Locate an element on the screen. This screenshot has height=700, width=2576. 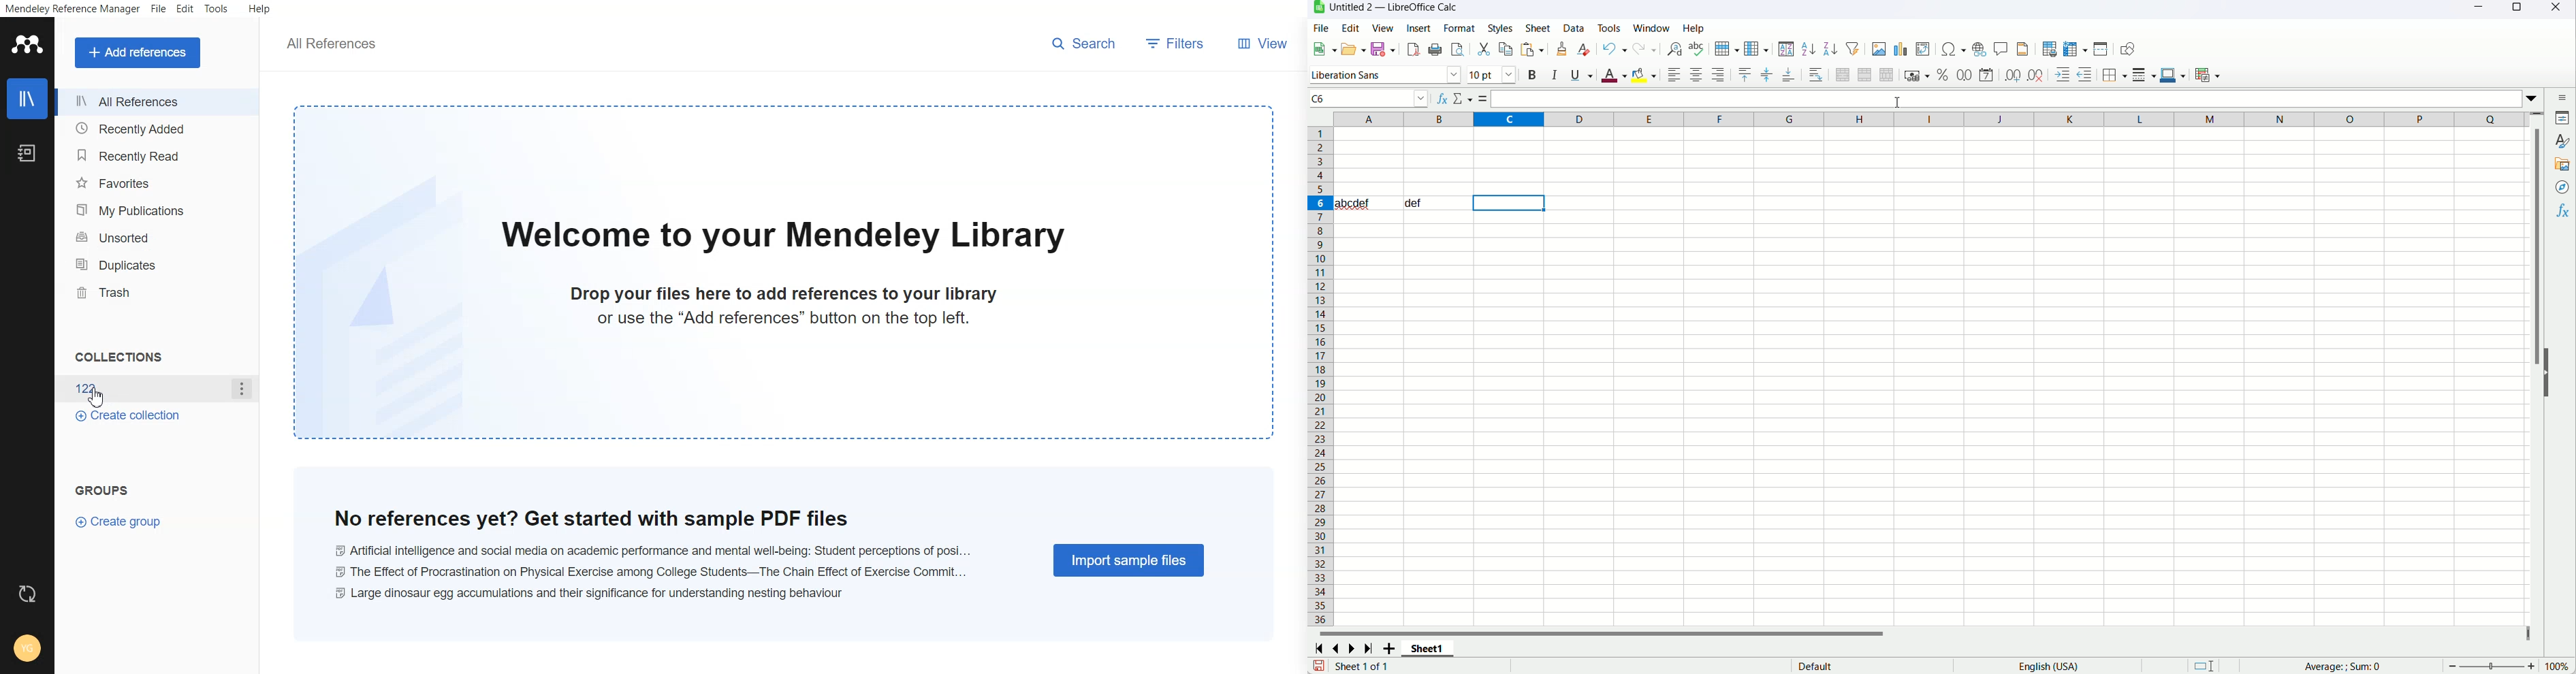
file watermark background image is located at coordinates (388, 300).